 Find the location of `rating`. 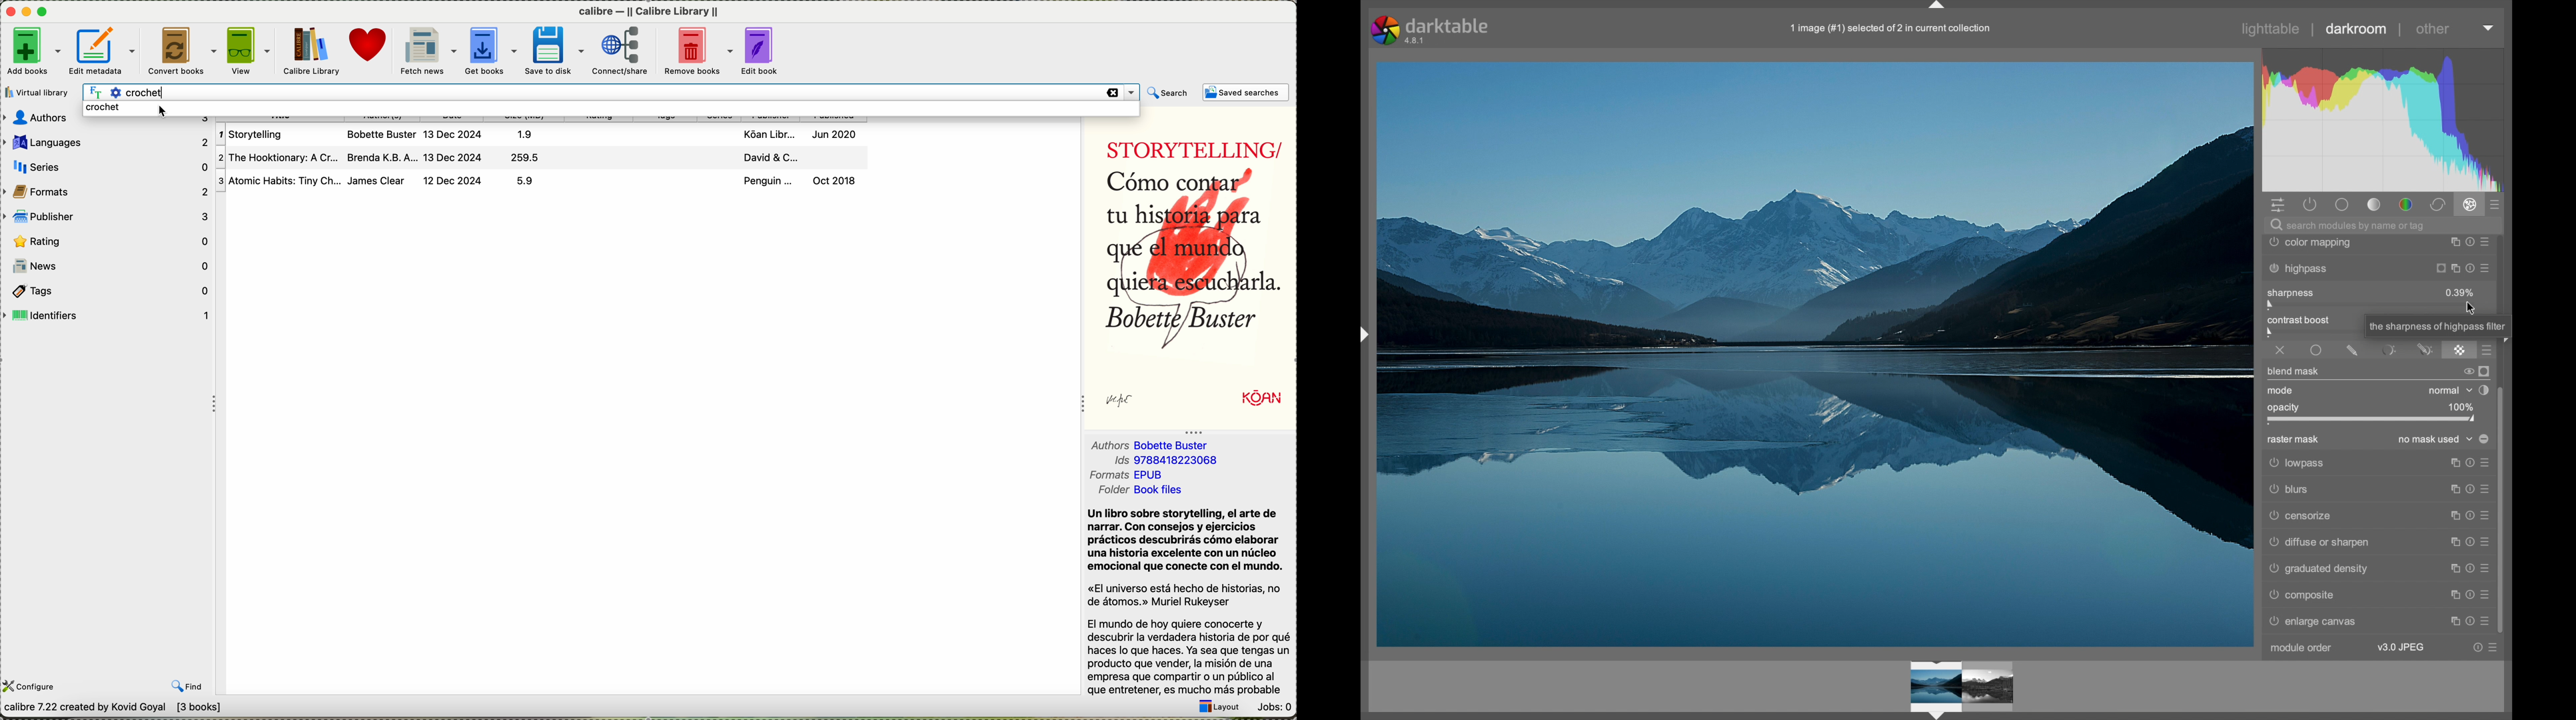

rating is located at coordinates (108, 240).